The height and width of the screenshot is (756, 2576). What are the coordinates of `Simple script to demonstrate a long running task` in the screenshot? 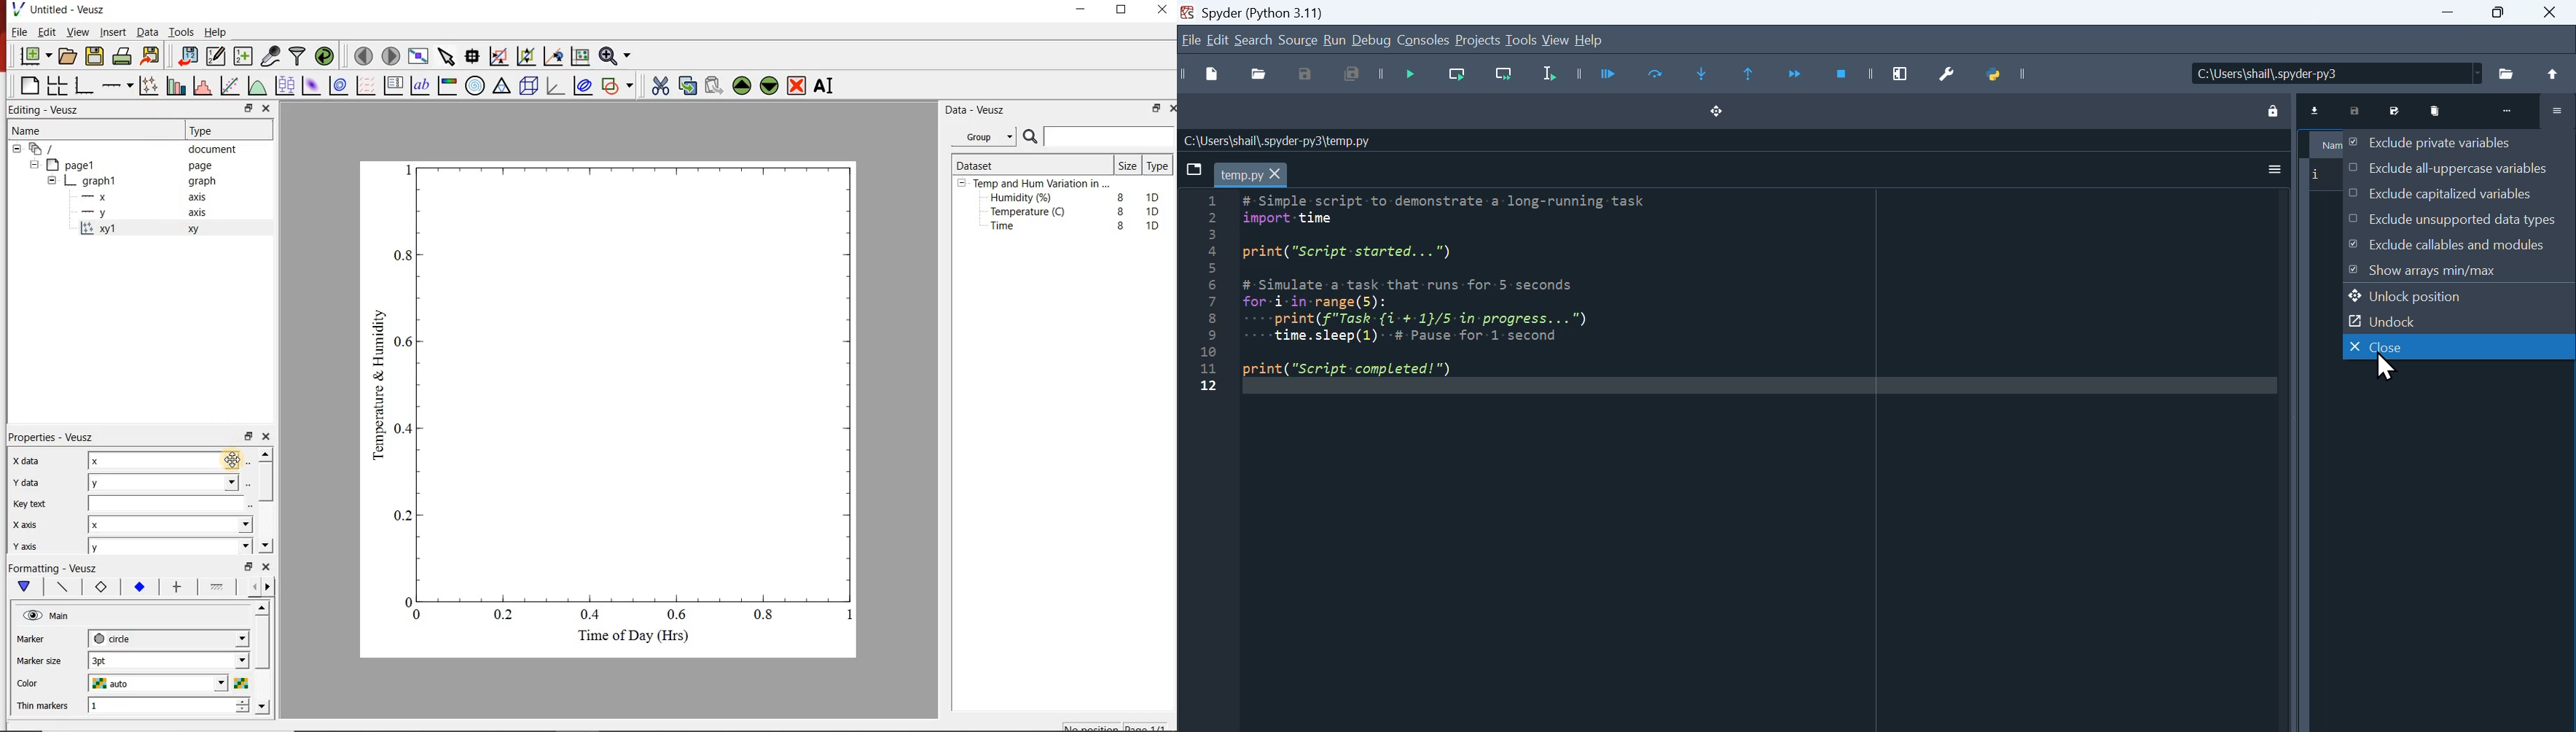 It's located at (1458, 286).